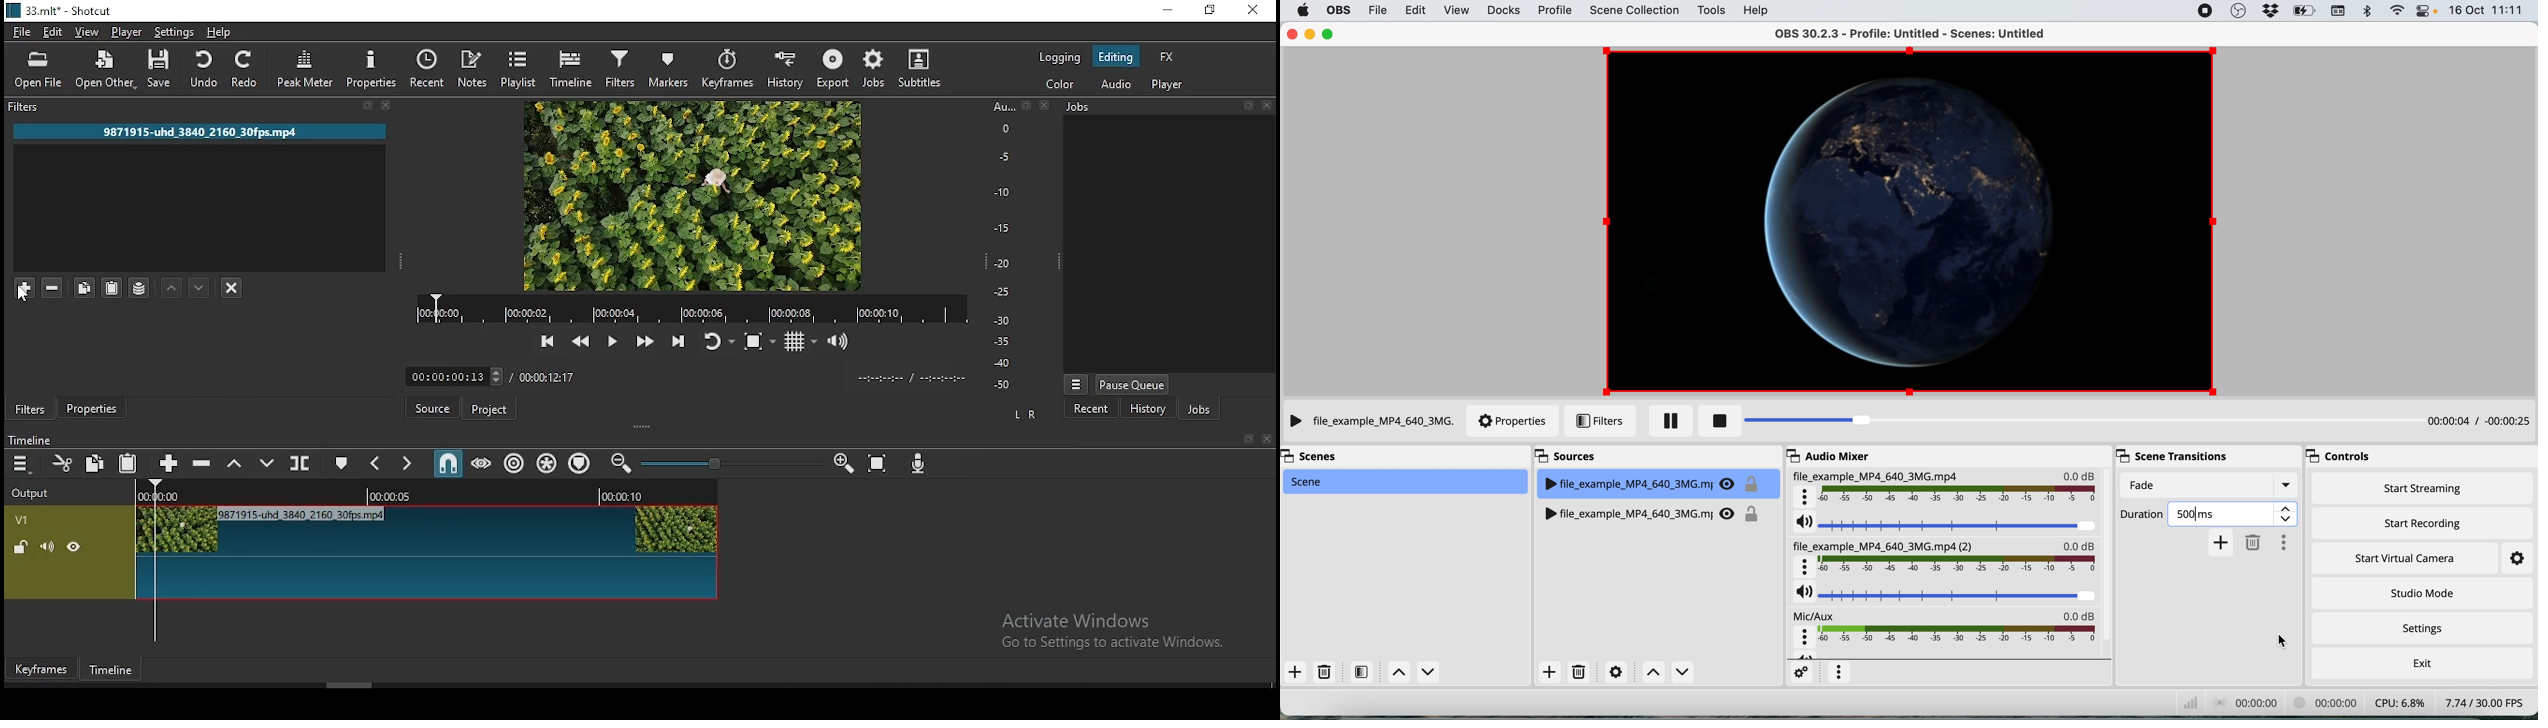 Image resolution: width=2548 pixels, height=728 pixels. I want to click on date and time, so click(2489, 10).